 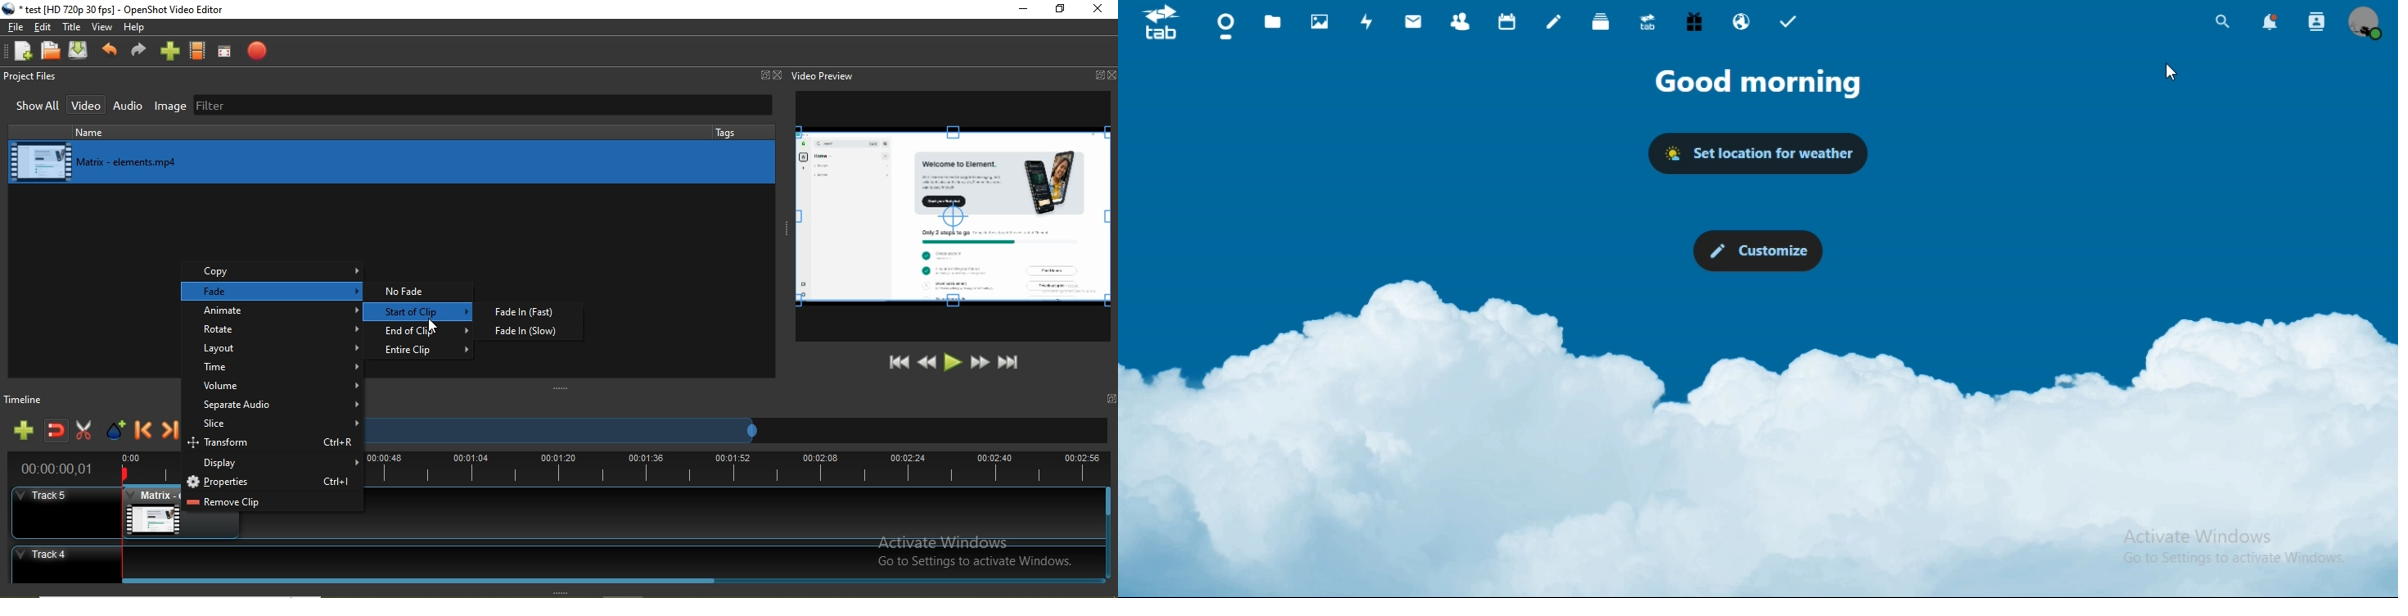 I want to click on dashboard, so click(x=1228, y=27).